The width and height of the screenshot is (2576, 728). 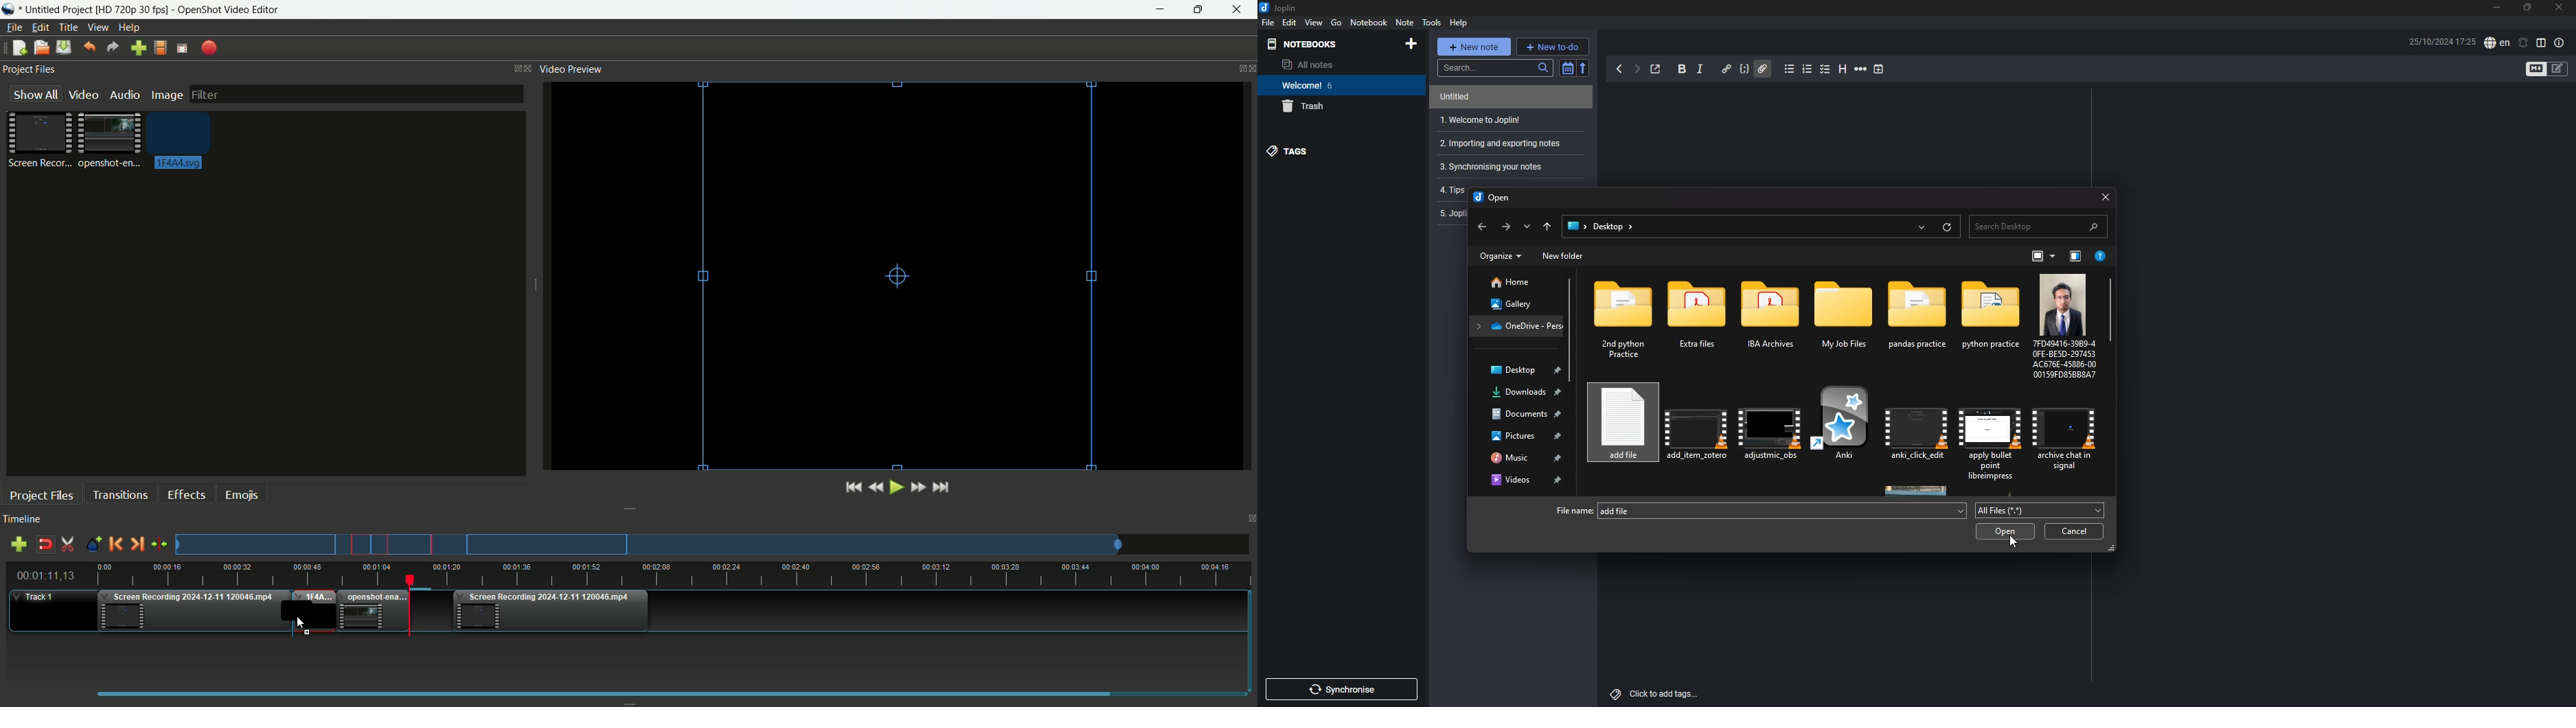 What do you see at coordinates (29, 69) in the screenshot?
I see `Project files` at bounding box center [29, 69].